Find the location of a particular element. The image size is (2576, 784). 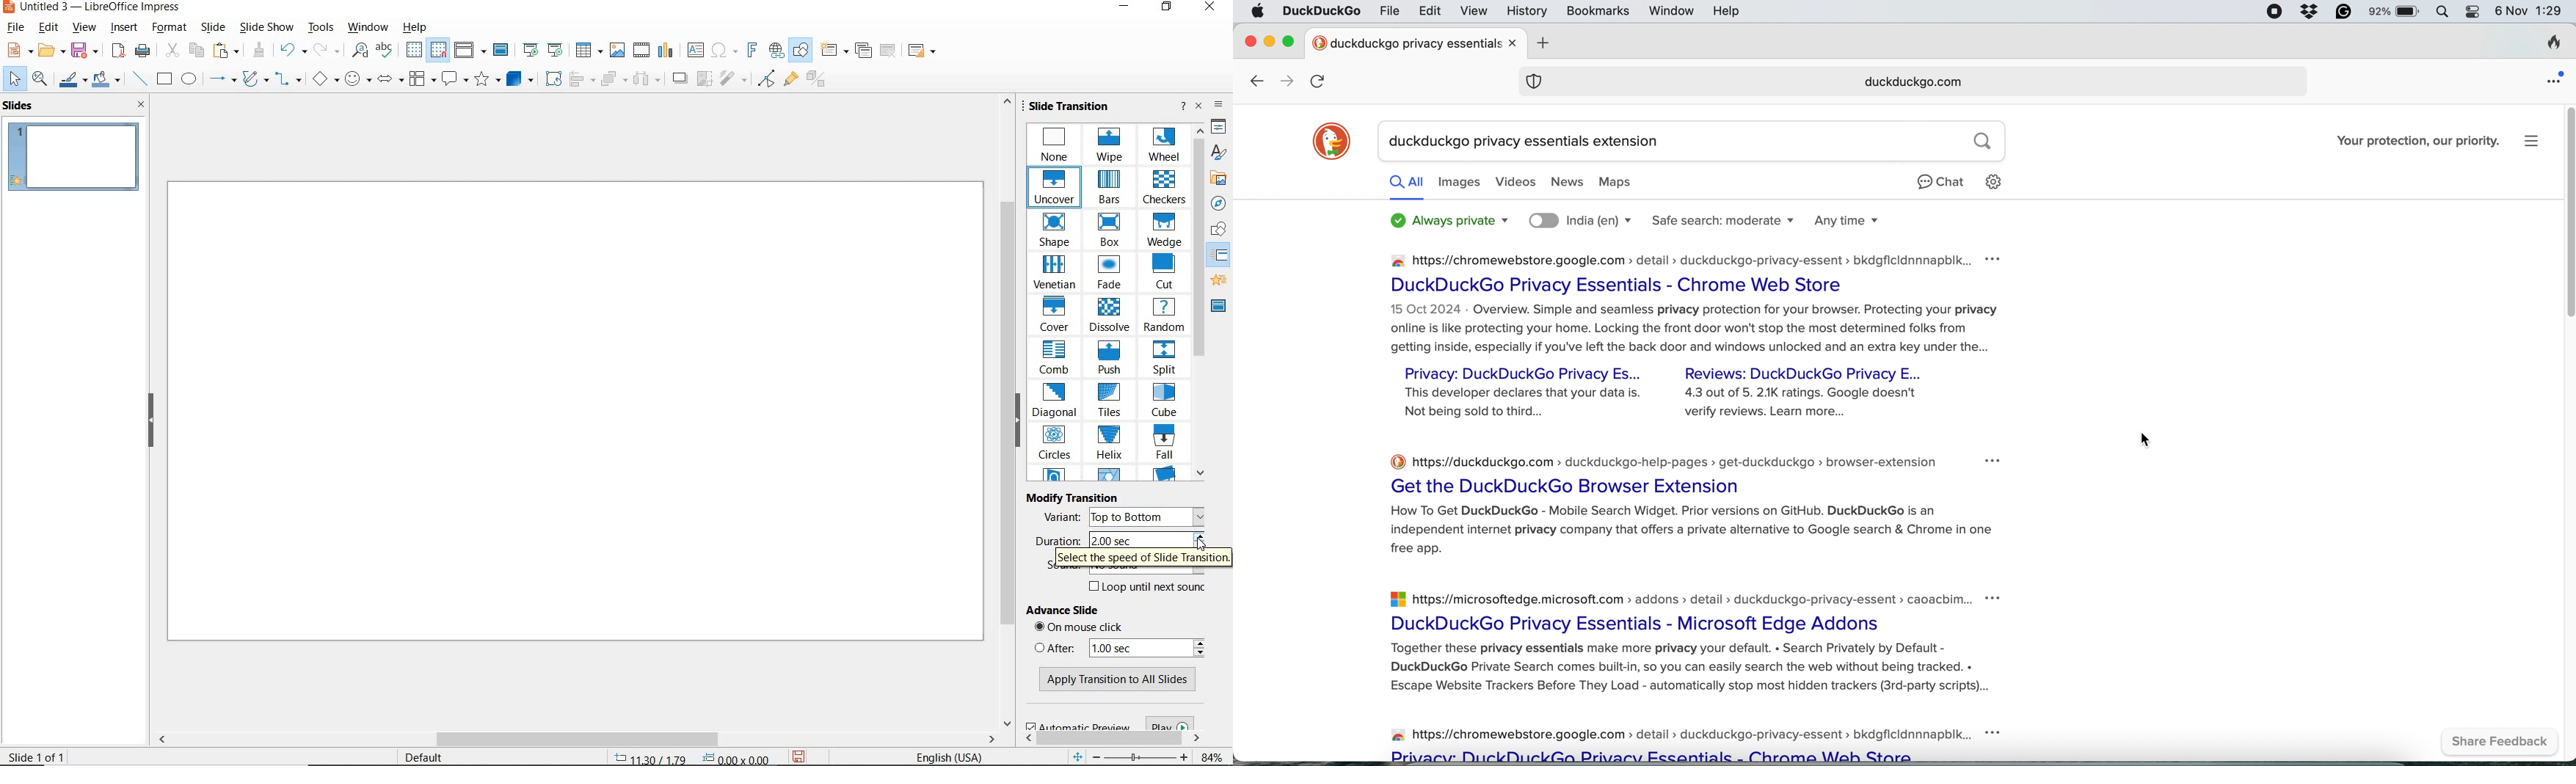

BASIC SHAPES is located at coordinates (324, 79).